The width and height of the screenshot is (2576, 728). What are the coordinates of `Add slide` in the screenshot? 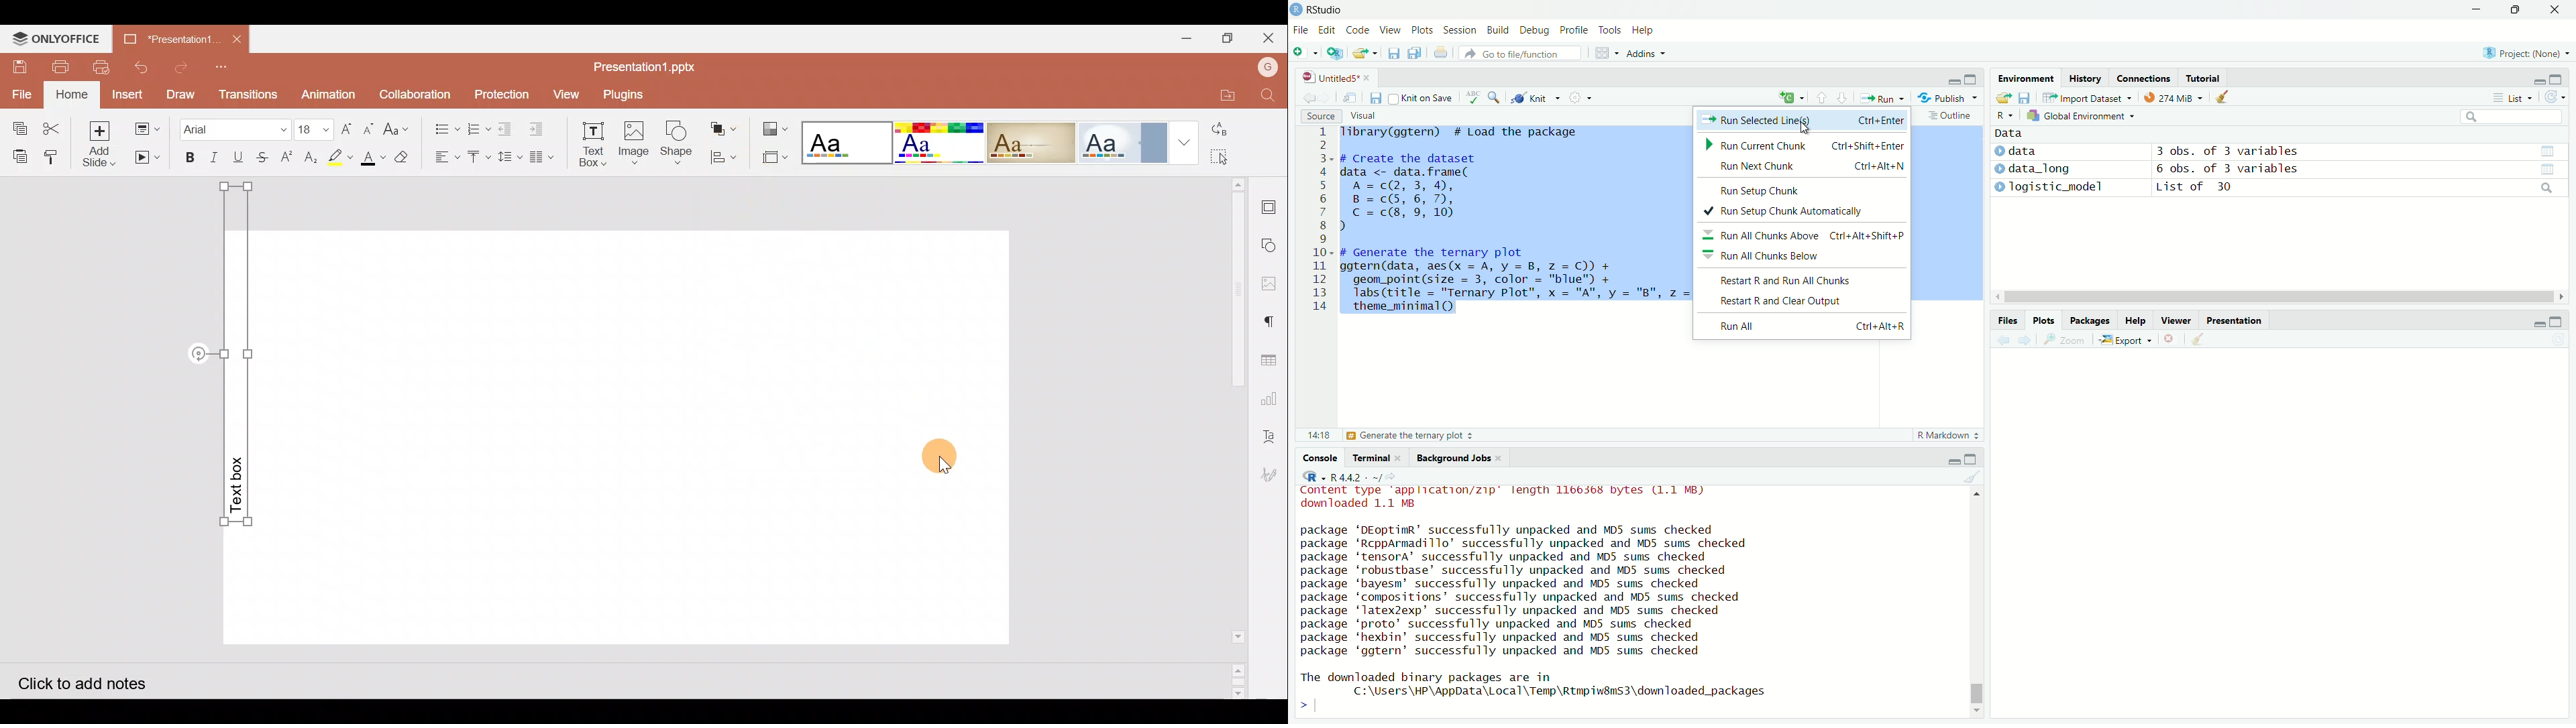 It's located at (104, 145).